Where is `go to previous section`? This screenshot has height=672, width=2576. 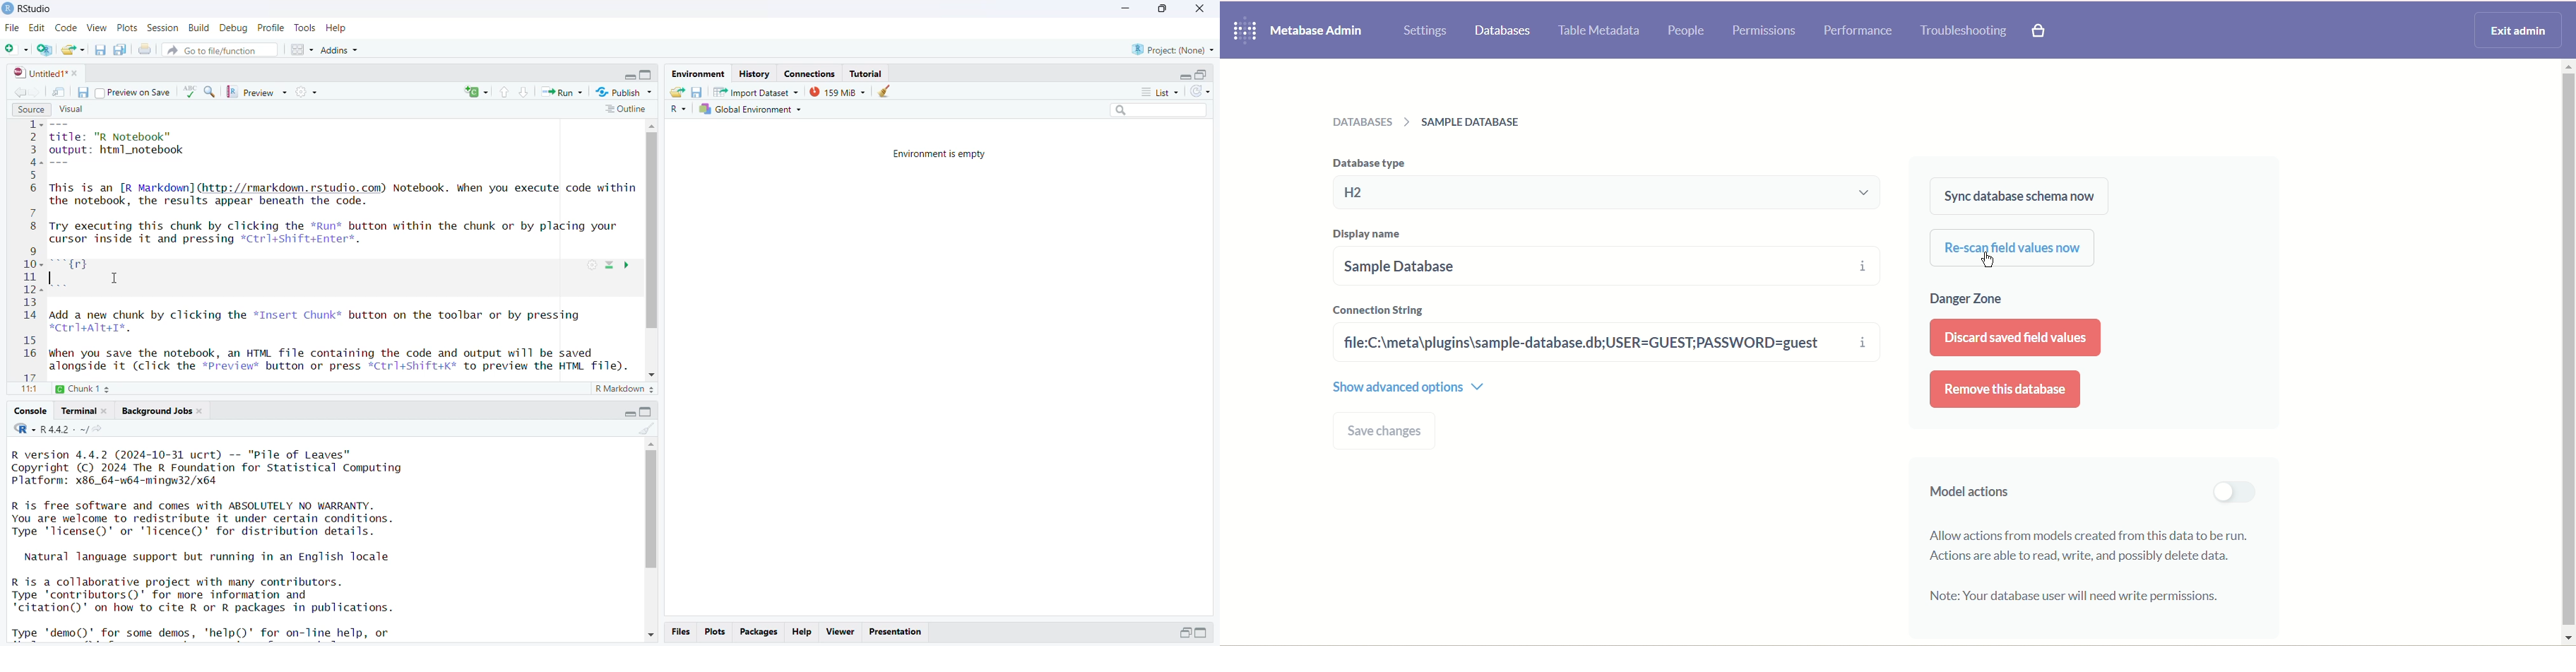 go to previous section is located at coordinates (504, 92).